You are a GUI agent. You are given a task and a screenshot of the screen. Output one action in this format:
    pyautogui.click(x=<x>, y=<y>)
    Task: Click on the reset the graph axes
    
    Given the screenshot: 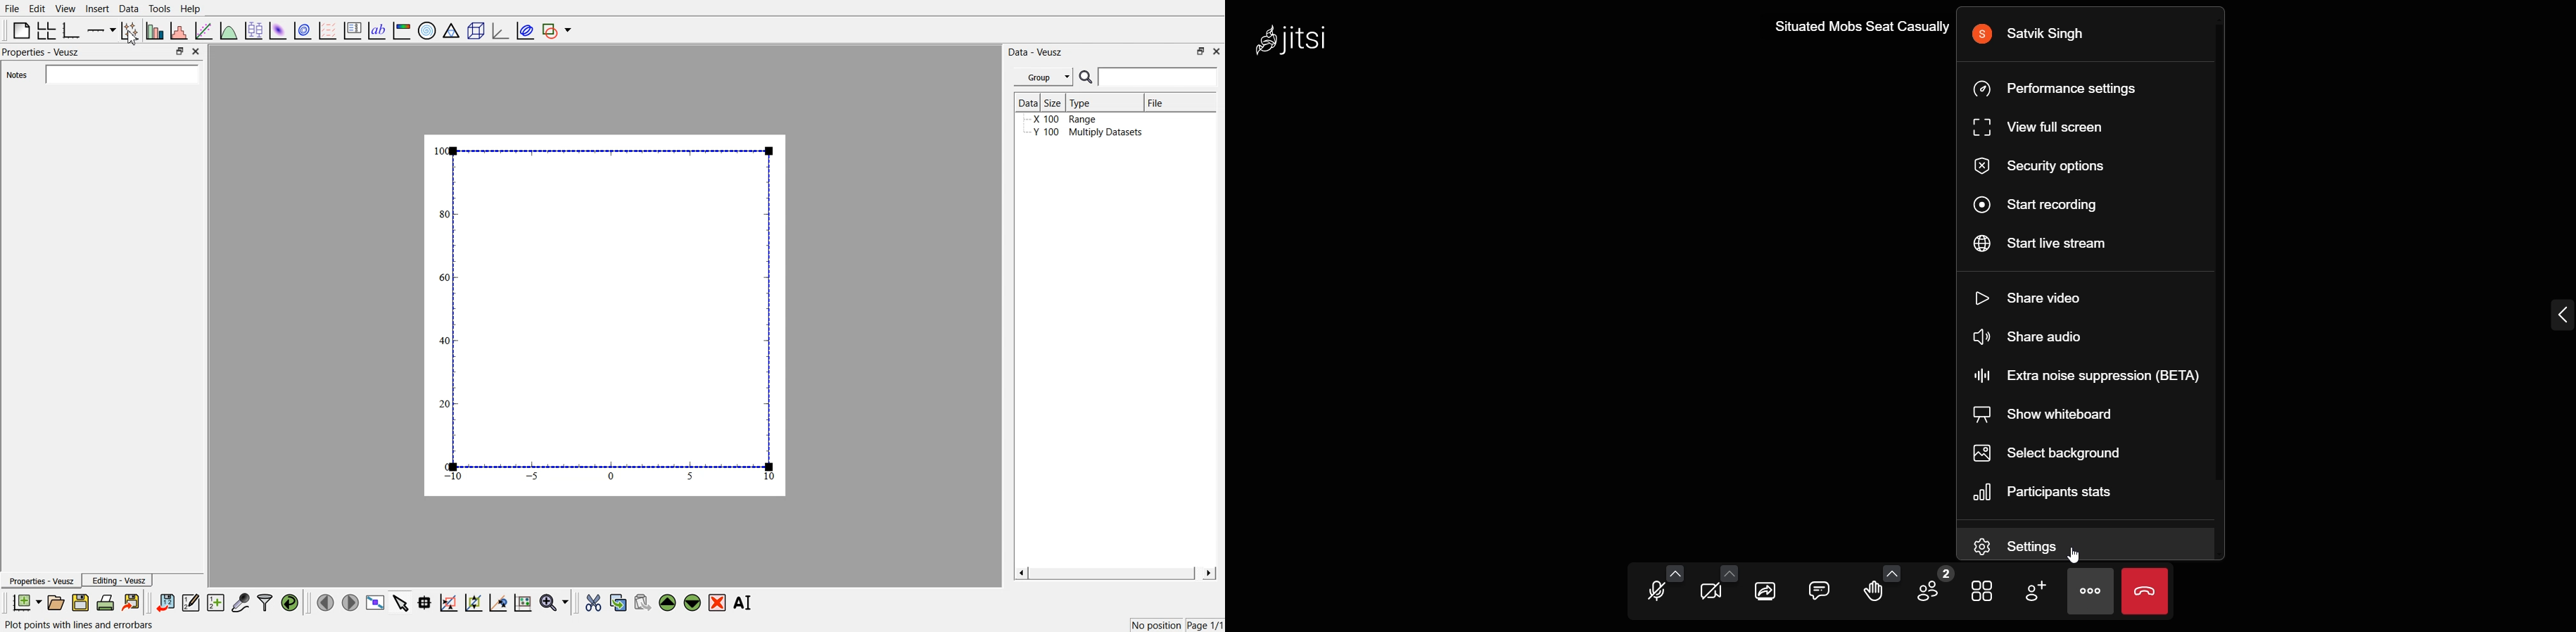 What is the action you would take?
    pyautogui.click(x=523, y=603)
    